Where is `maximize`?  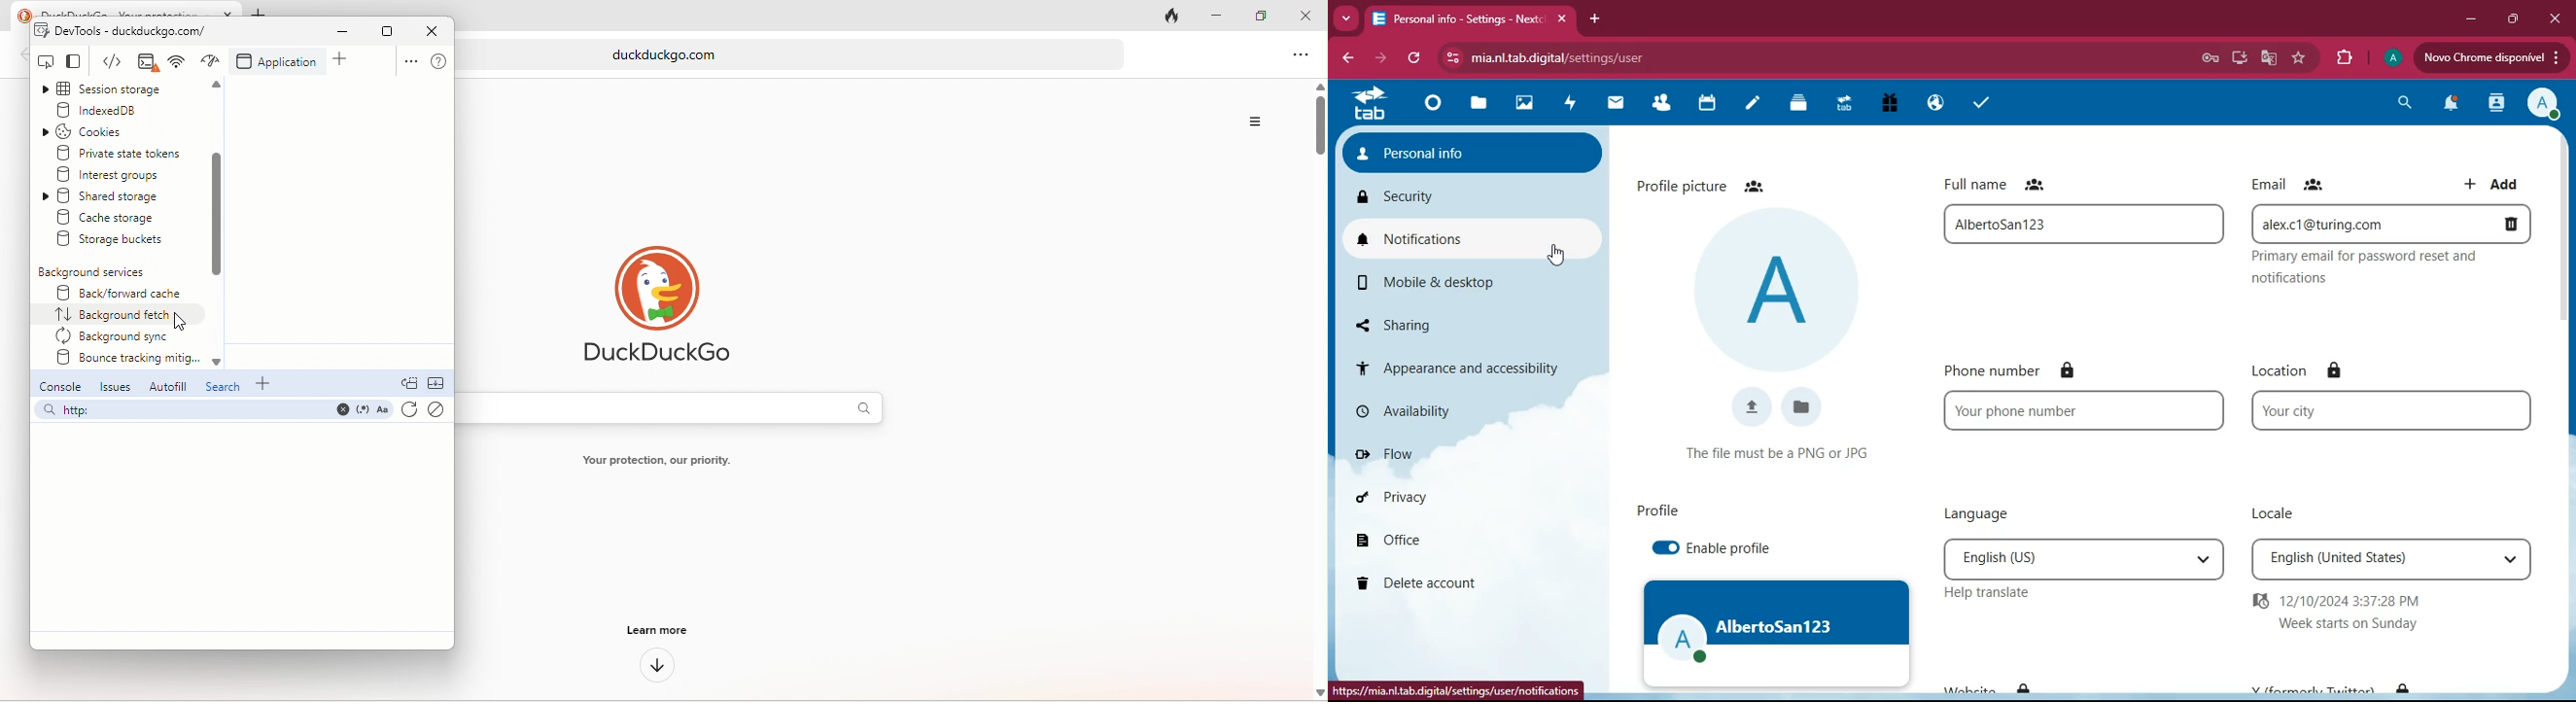
maximize is located at coordinates (386, 31).